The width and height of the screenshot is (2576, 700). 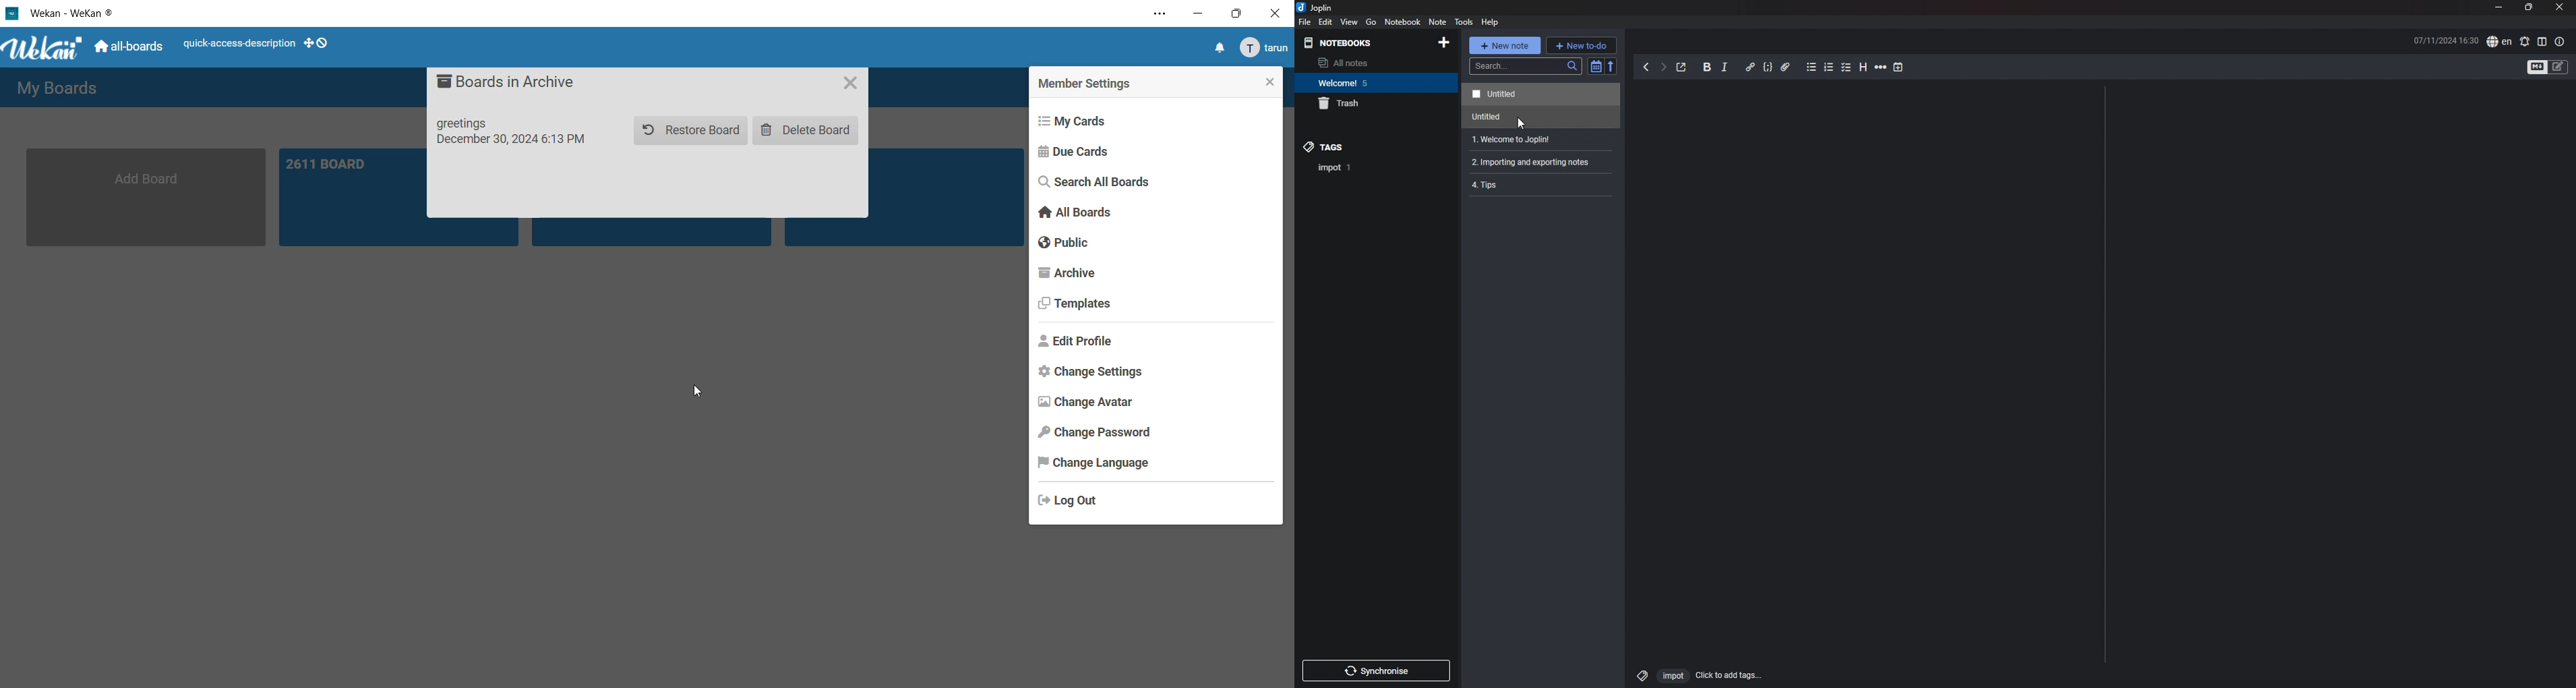 I want to click on all notes, so click(x=1358, y=63).